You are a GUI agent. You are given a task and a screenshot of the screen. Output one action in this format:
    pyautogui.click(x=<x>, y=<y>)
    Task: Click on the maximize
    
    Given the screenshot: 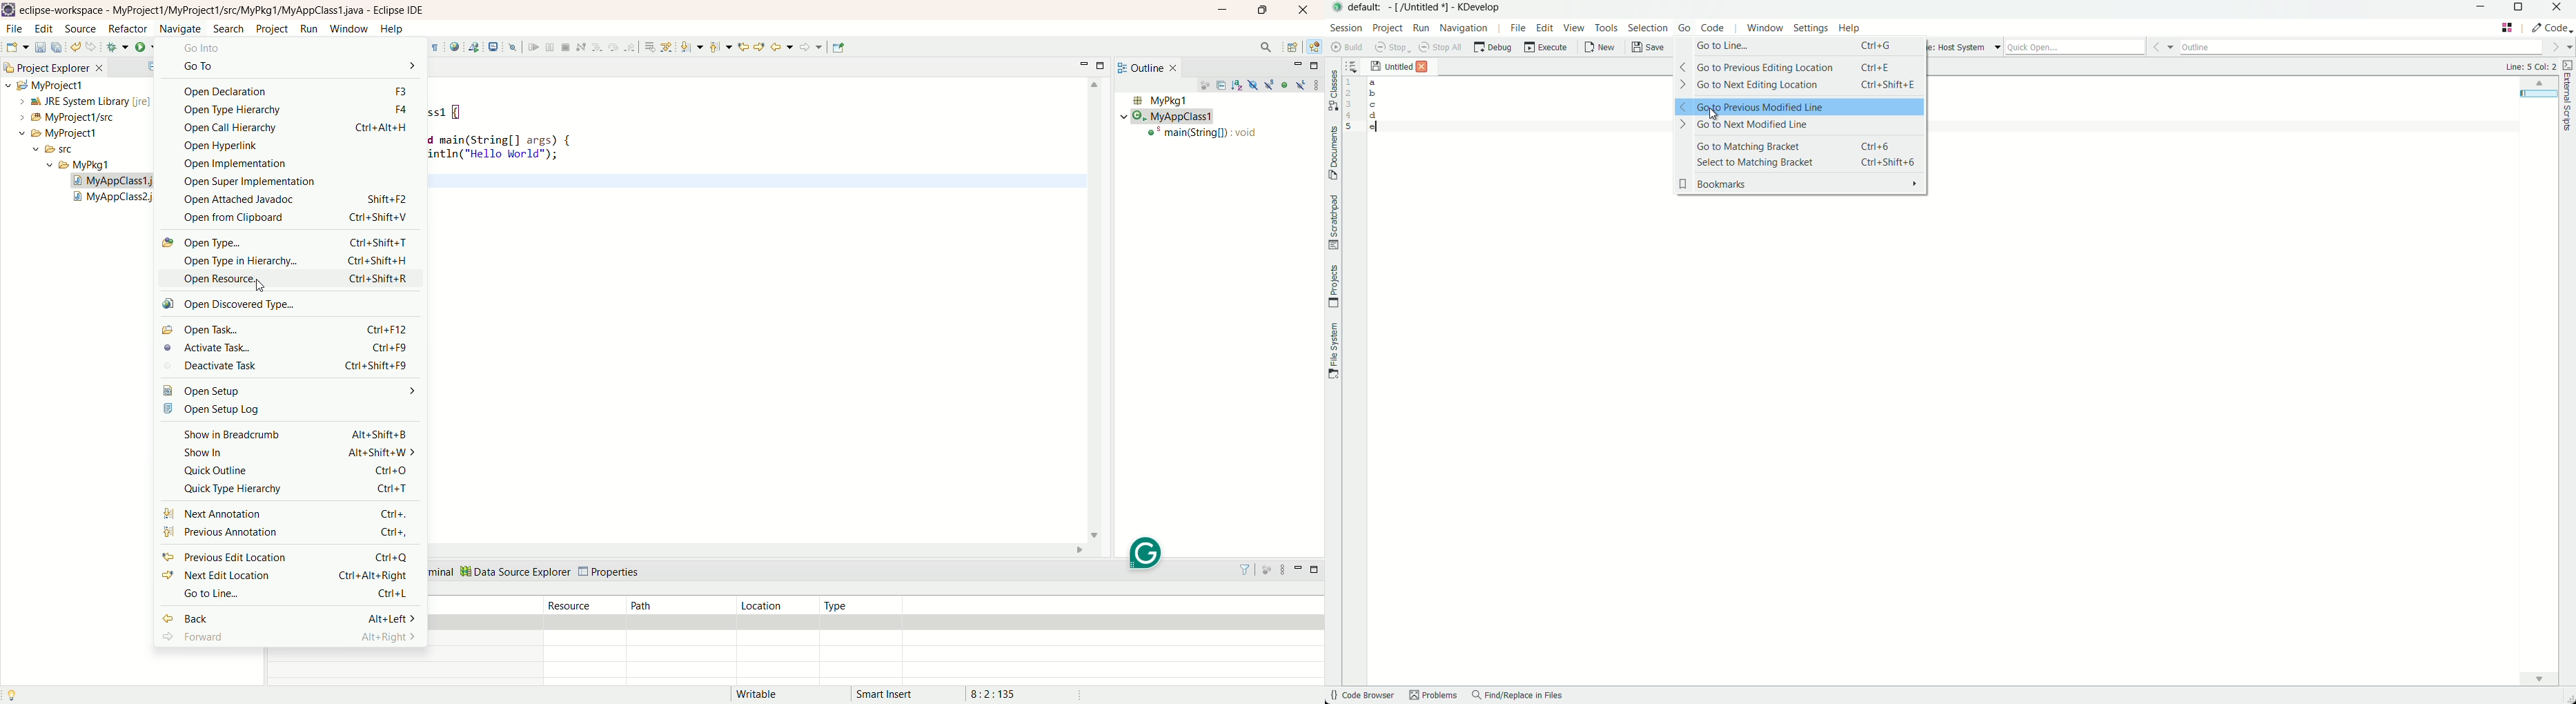 What is the action you would take?
    pyautogui.click(x=1261, y=12)
    